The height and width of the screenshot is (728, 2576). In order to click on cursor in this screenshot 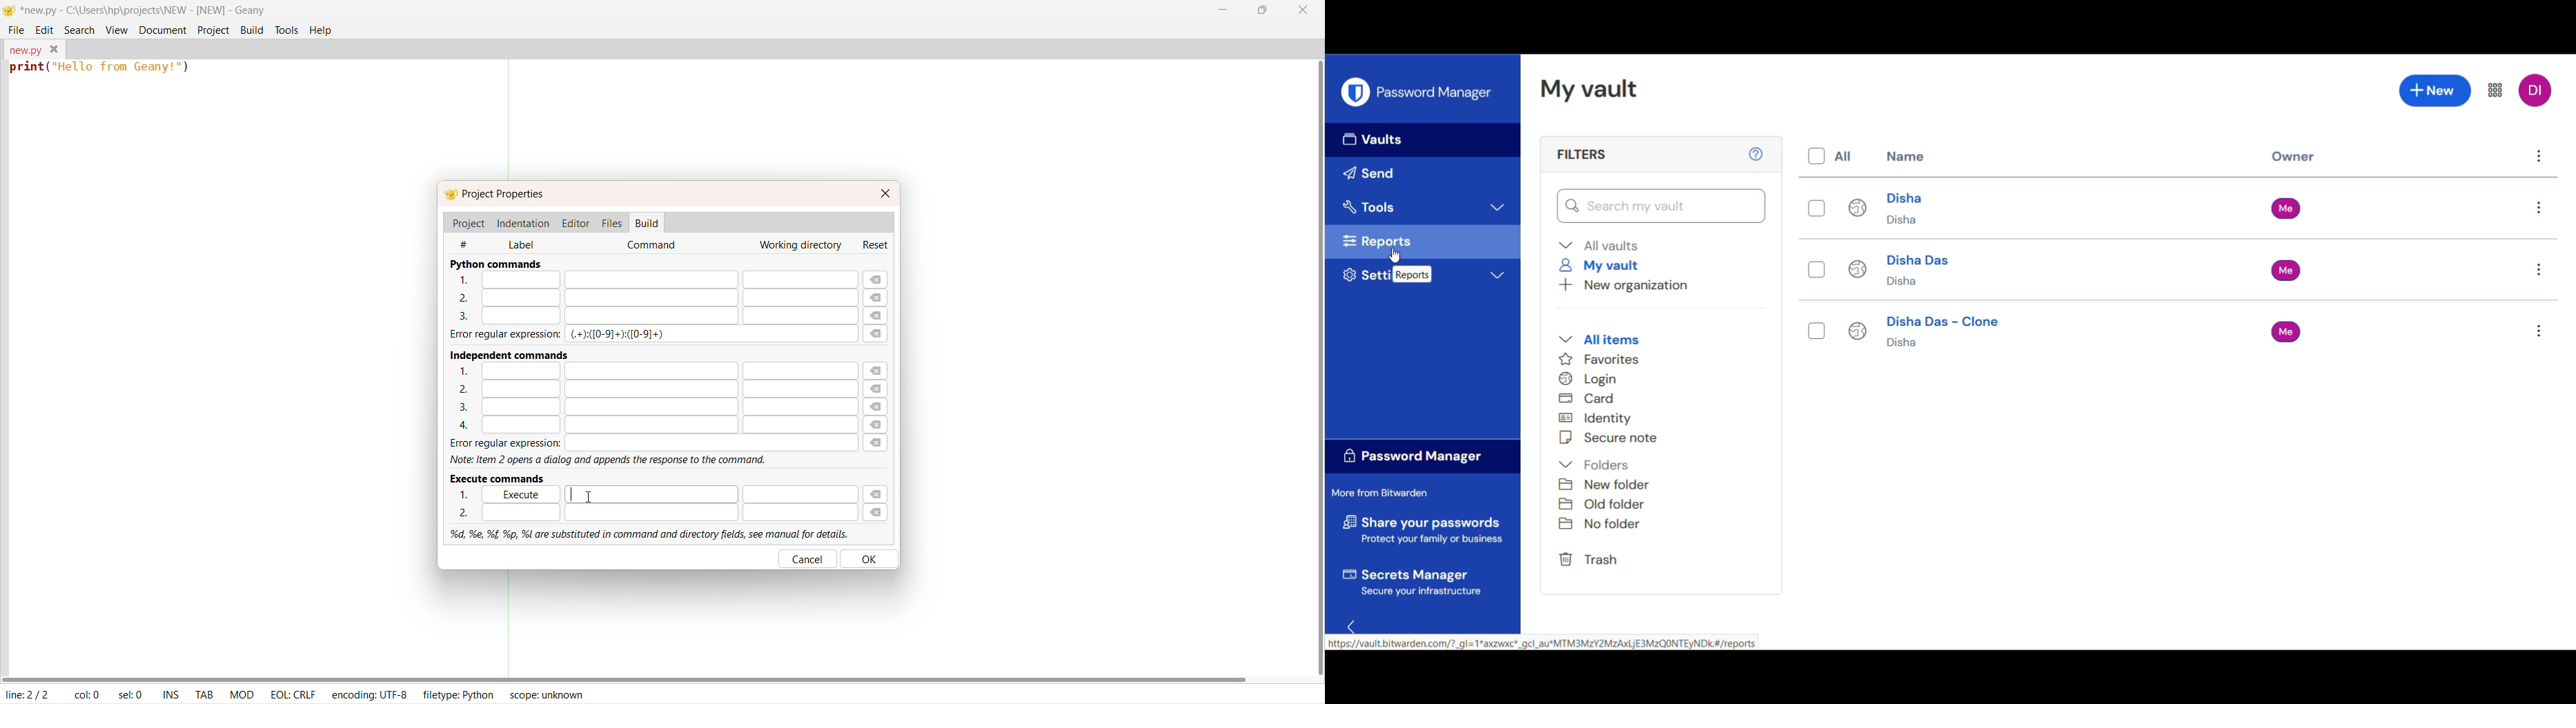, I will do `click(1395, 256)`.